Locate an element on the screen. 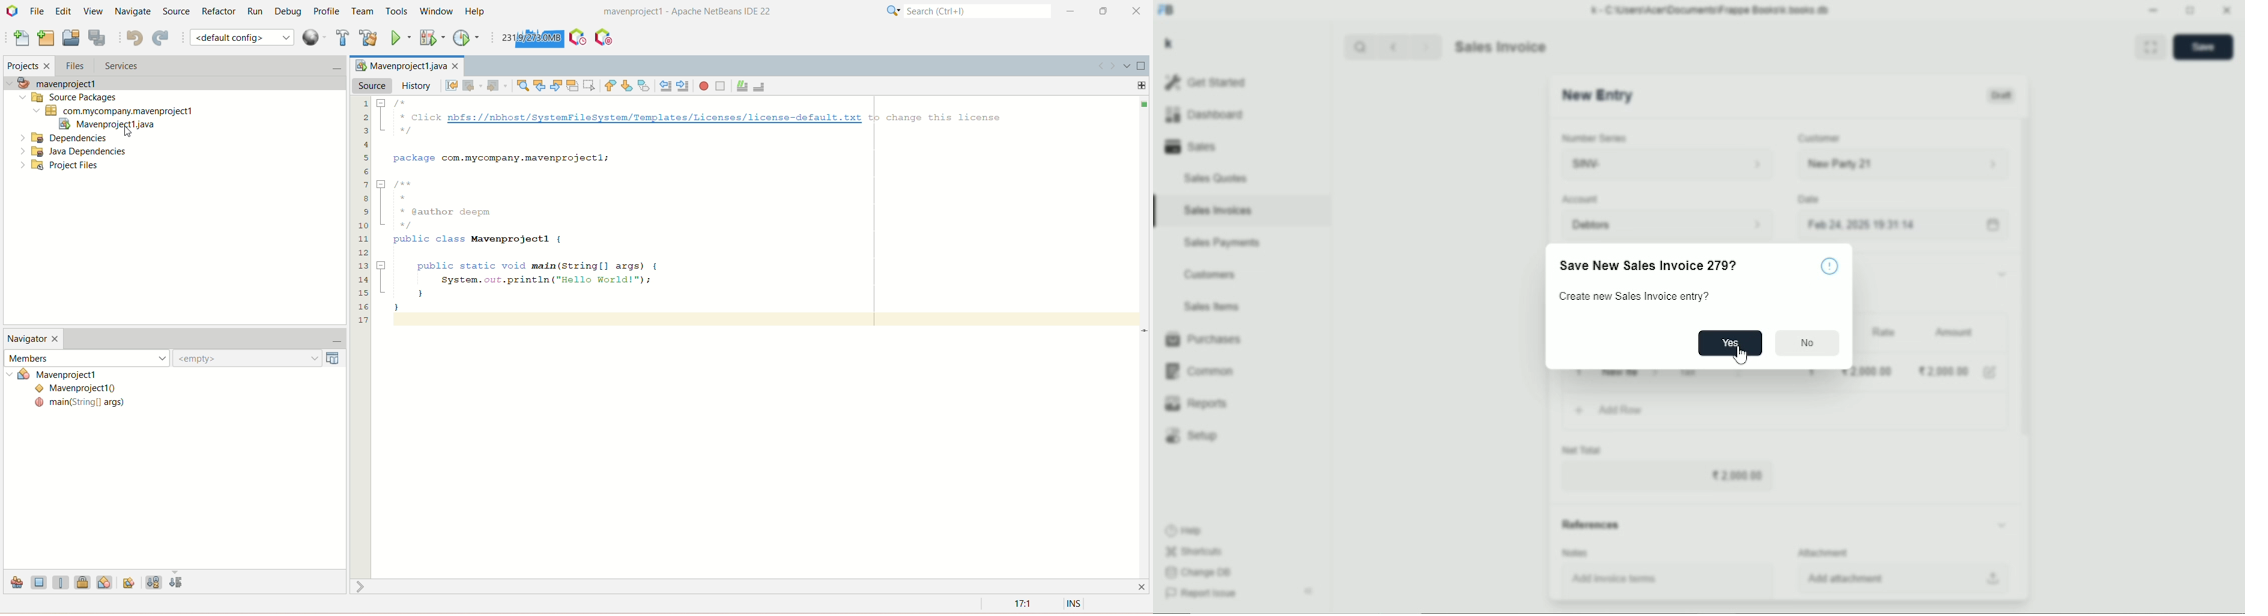 This screenshot has width=2268, height=616. New item 06 is located at coordinates (1630, 376).